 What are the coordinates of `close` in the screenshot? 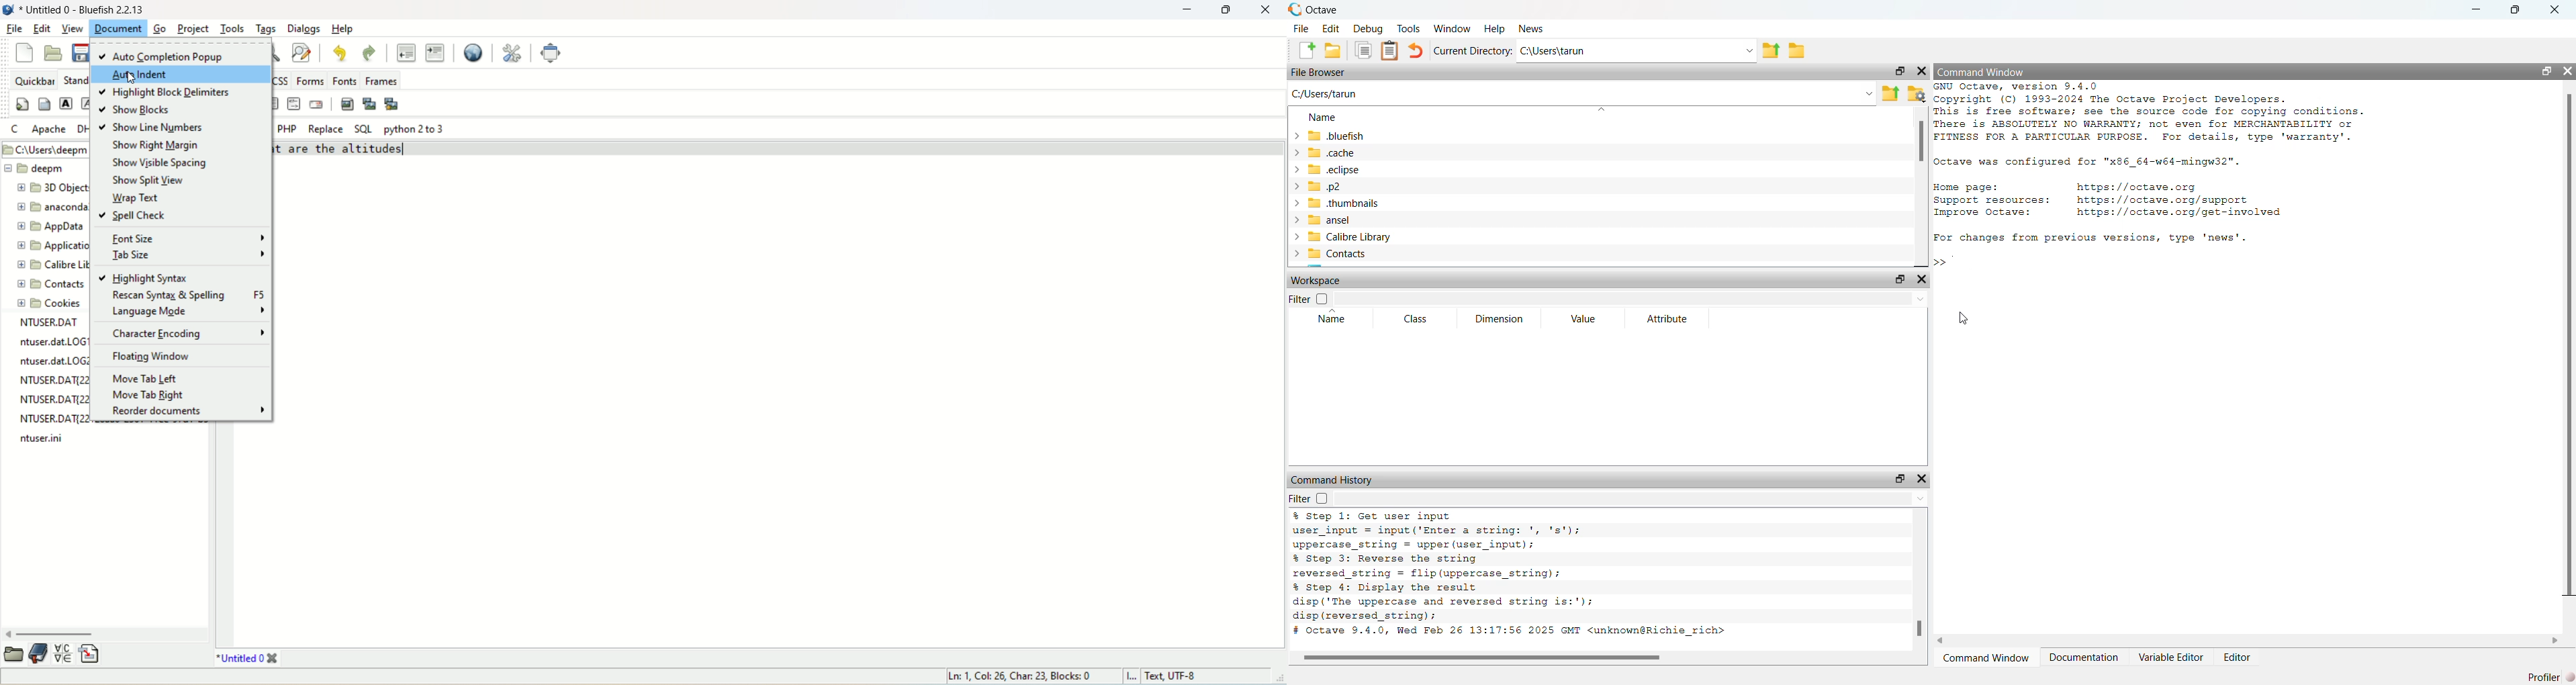 It's located at (1267, 9).